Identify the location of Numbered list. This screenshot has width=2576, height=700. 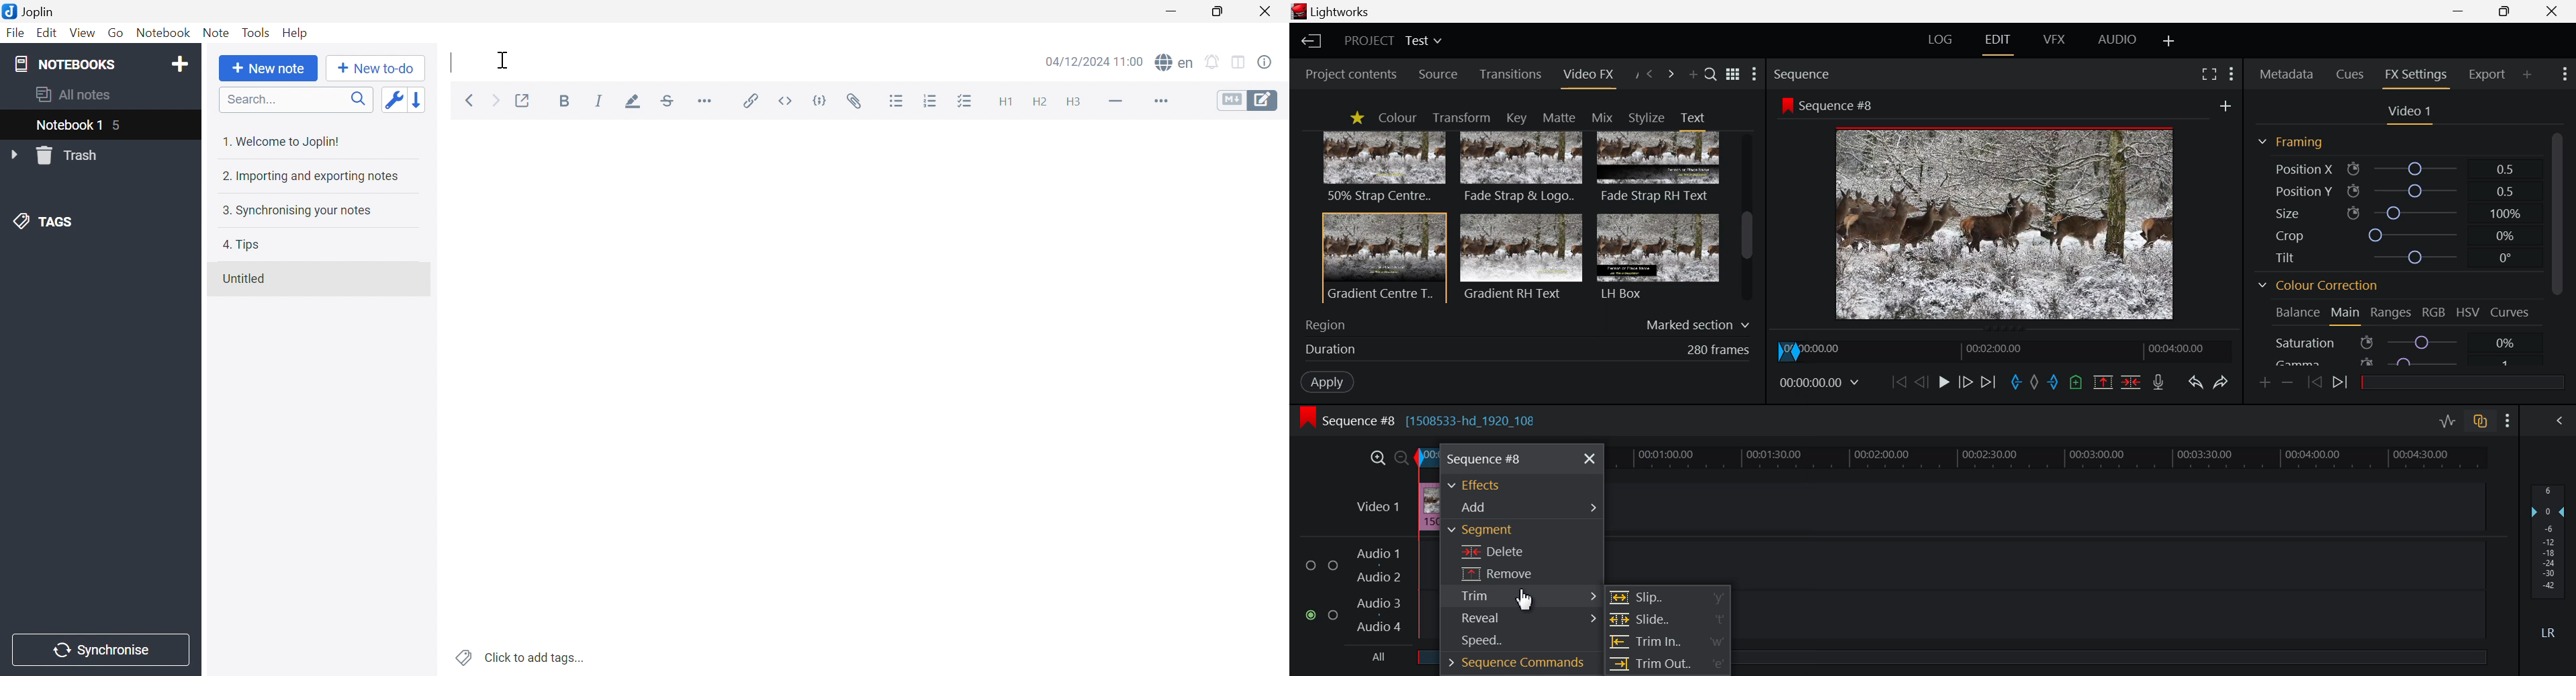
(931, 102).